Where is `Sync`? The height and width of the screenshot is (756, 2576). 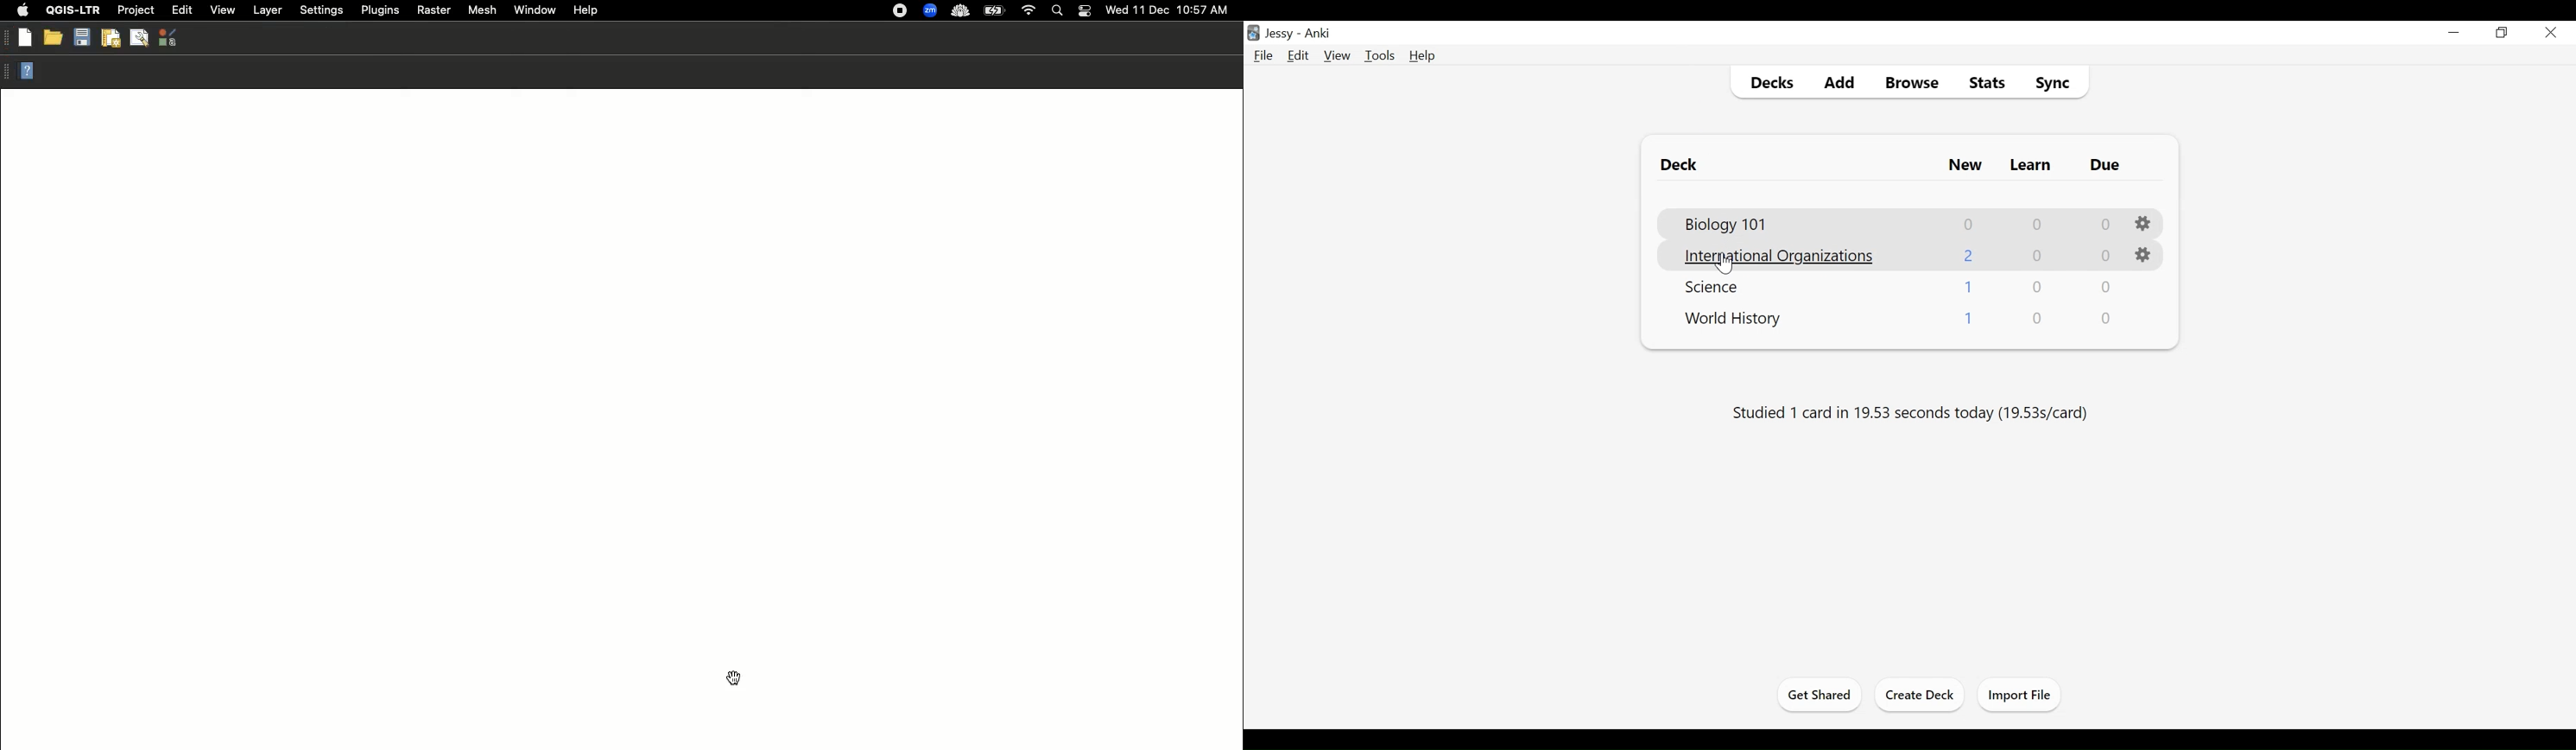
Sync is located at coordinates (2055, 84).